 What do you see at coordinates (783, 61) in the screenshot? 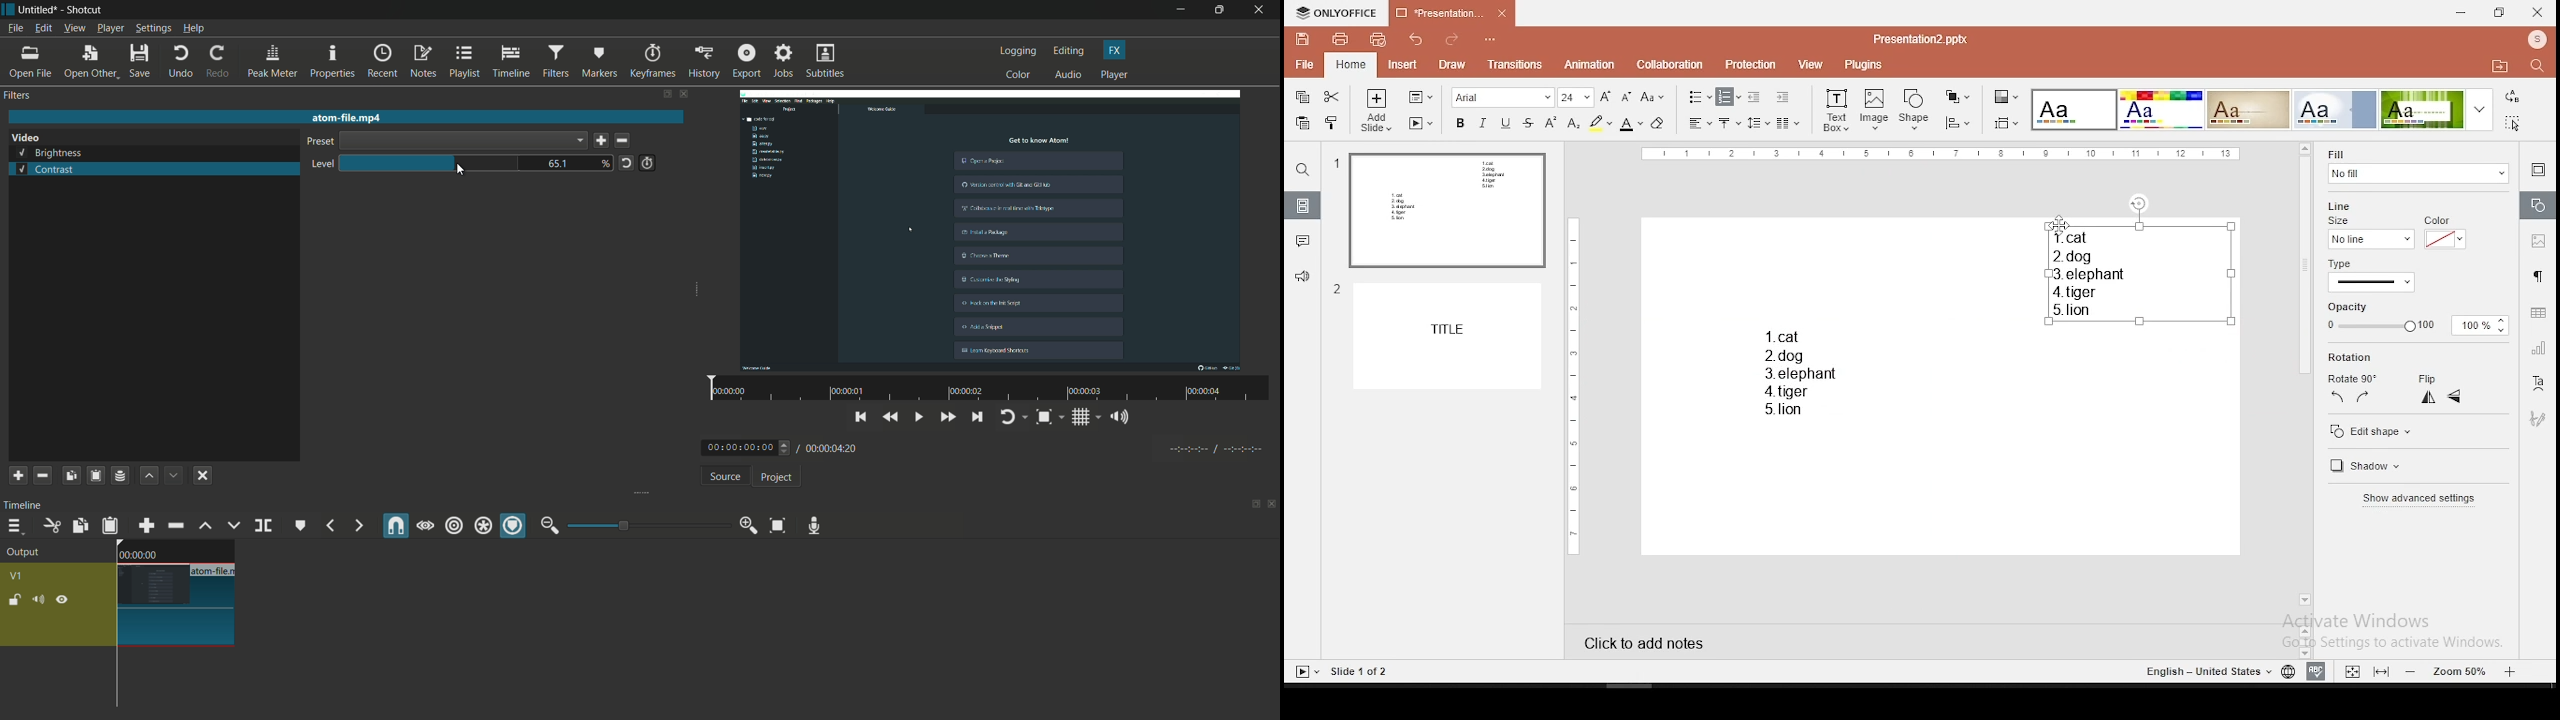
I see `jobs` at bounding box center [783, 61].